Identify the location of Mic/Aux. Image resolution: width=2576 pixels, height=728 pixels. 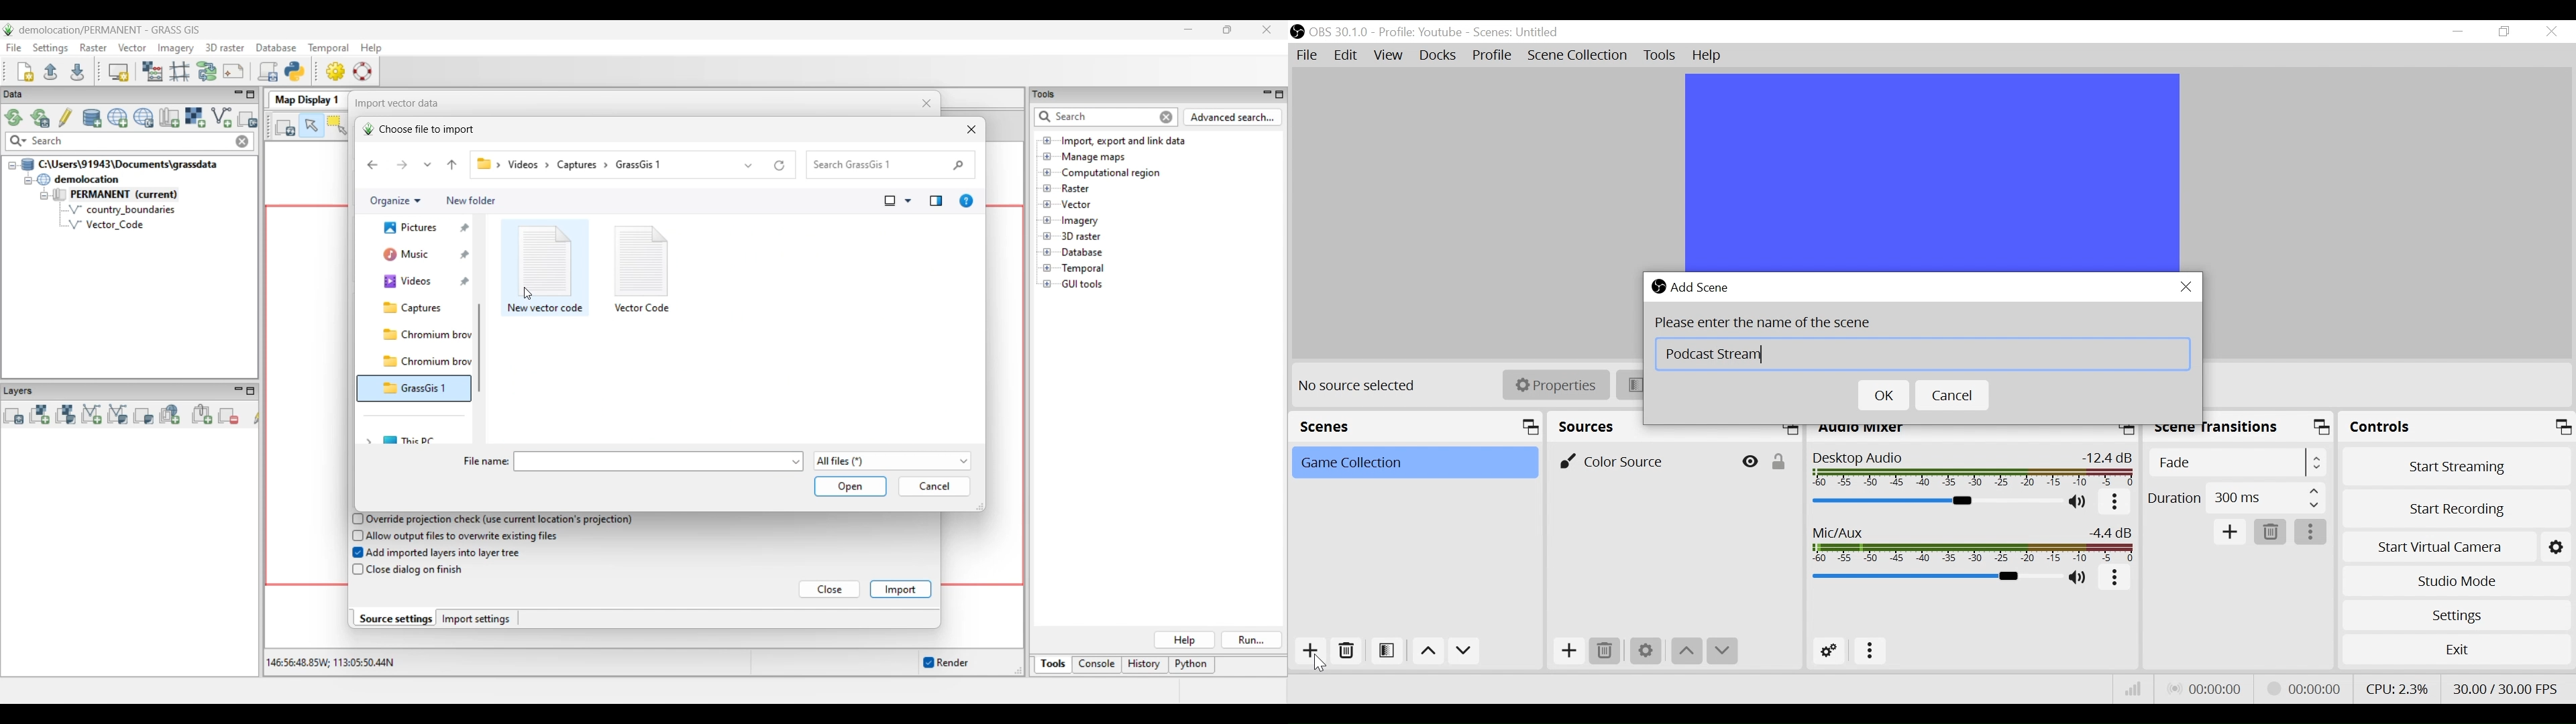
(1934, 577).